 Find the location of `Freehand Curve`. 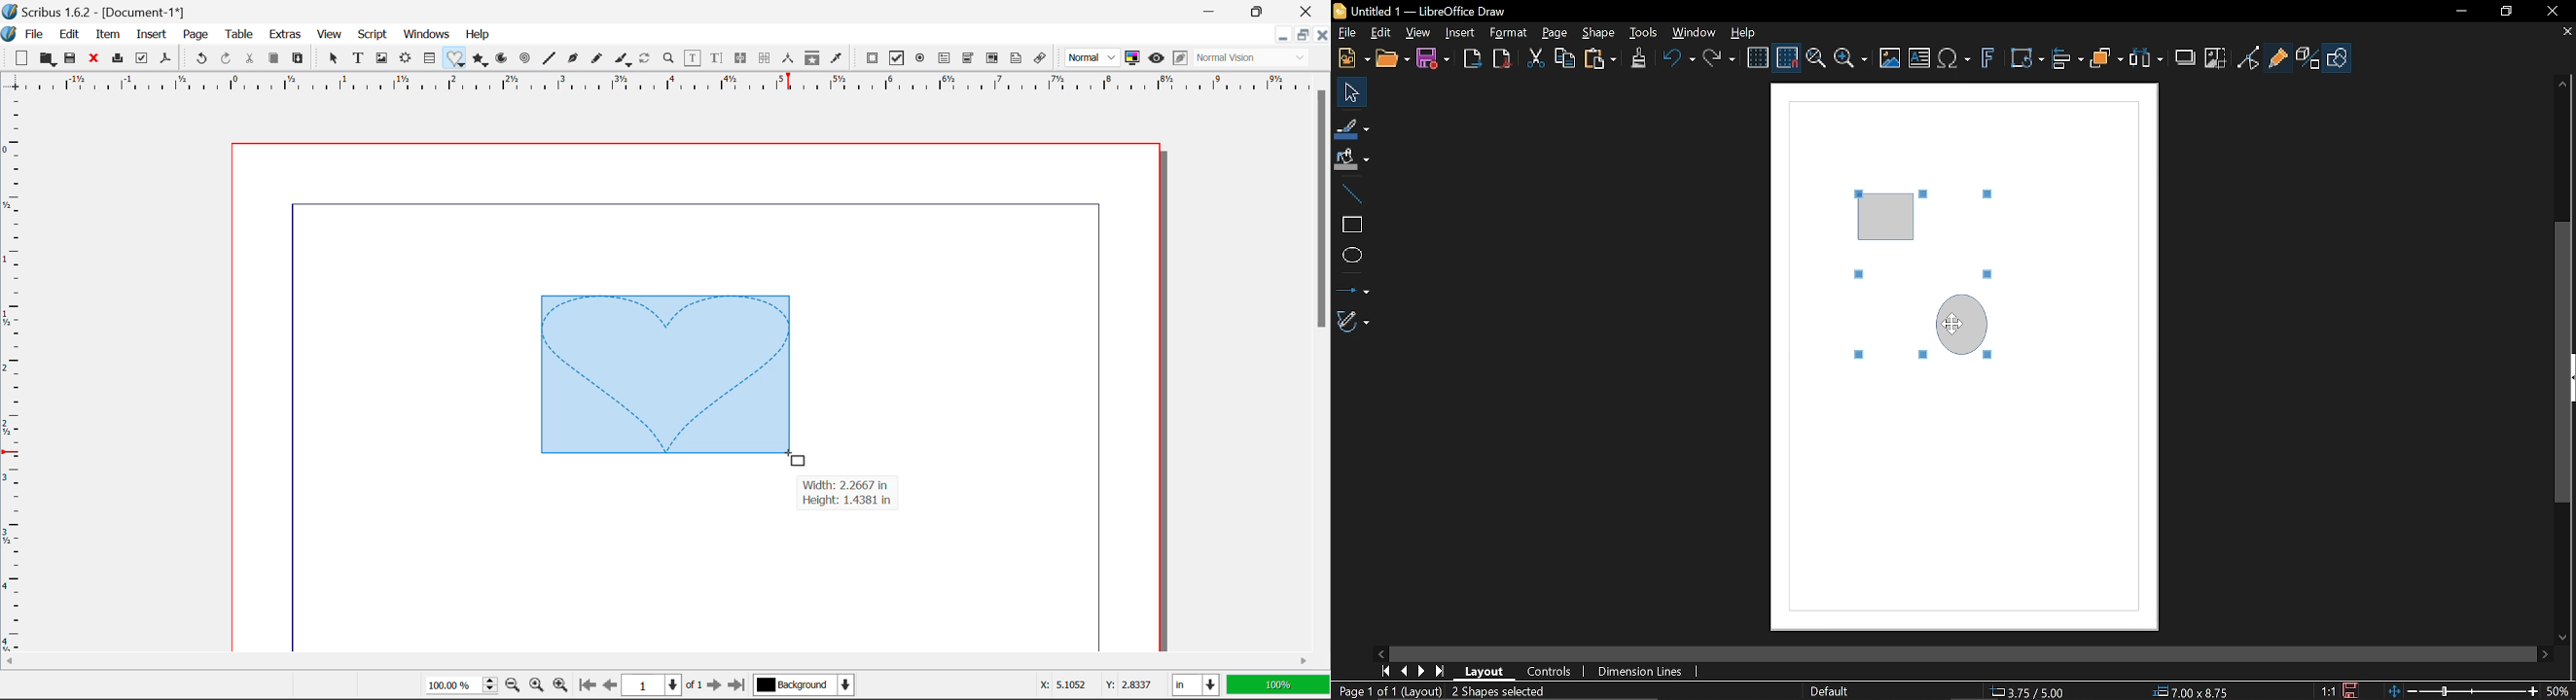

Freehand Curve is located at coordinates (598, 58).